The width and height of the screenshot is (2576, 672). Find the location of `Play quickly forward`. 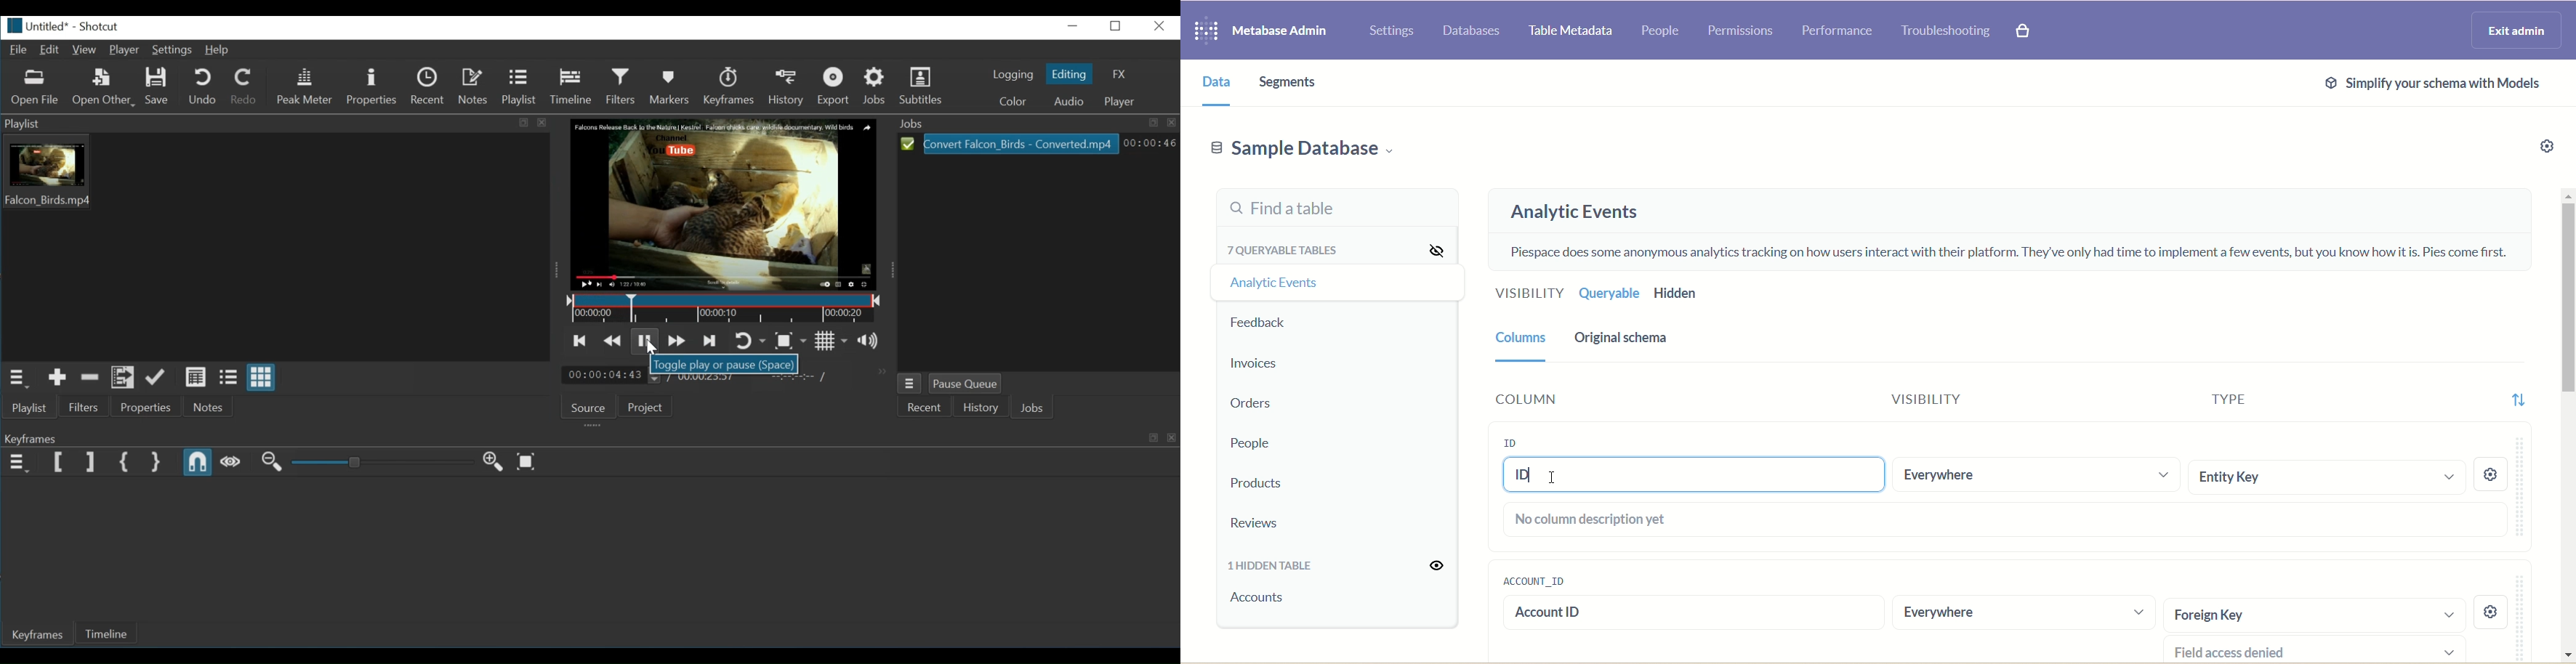

Play quickly forward is located at coordinates (676, 341).